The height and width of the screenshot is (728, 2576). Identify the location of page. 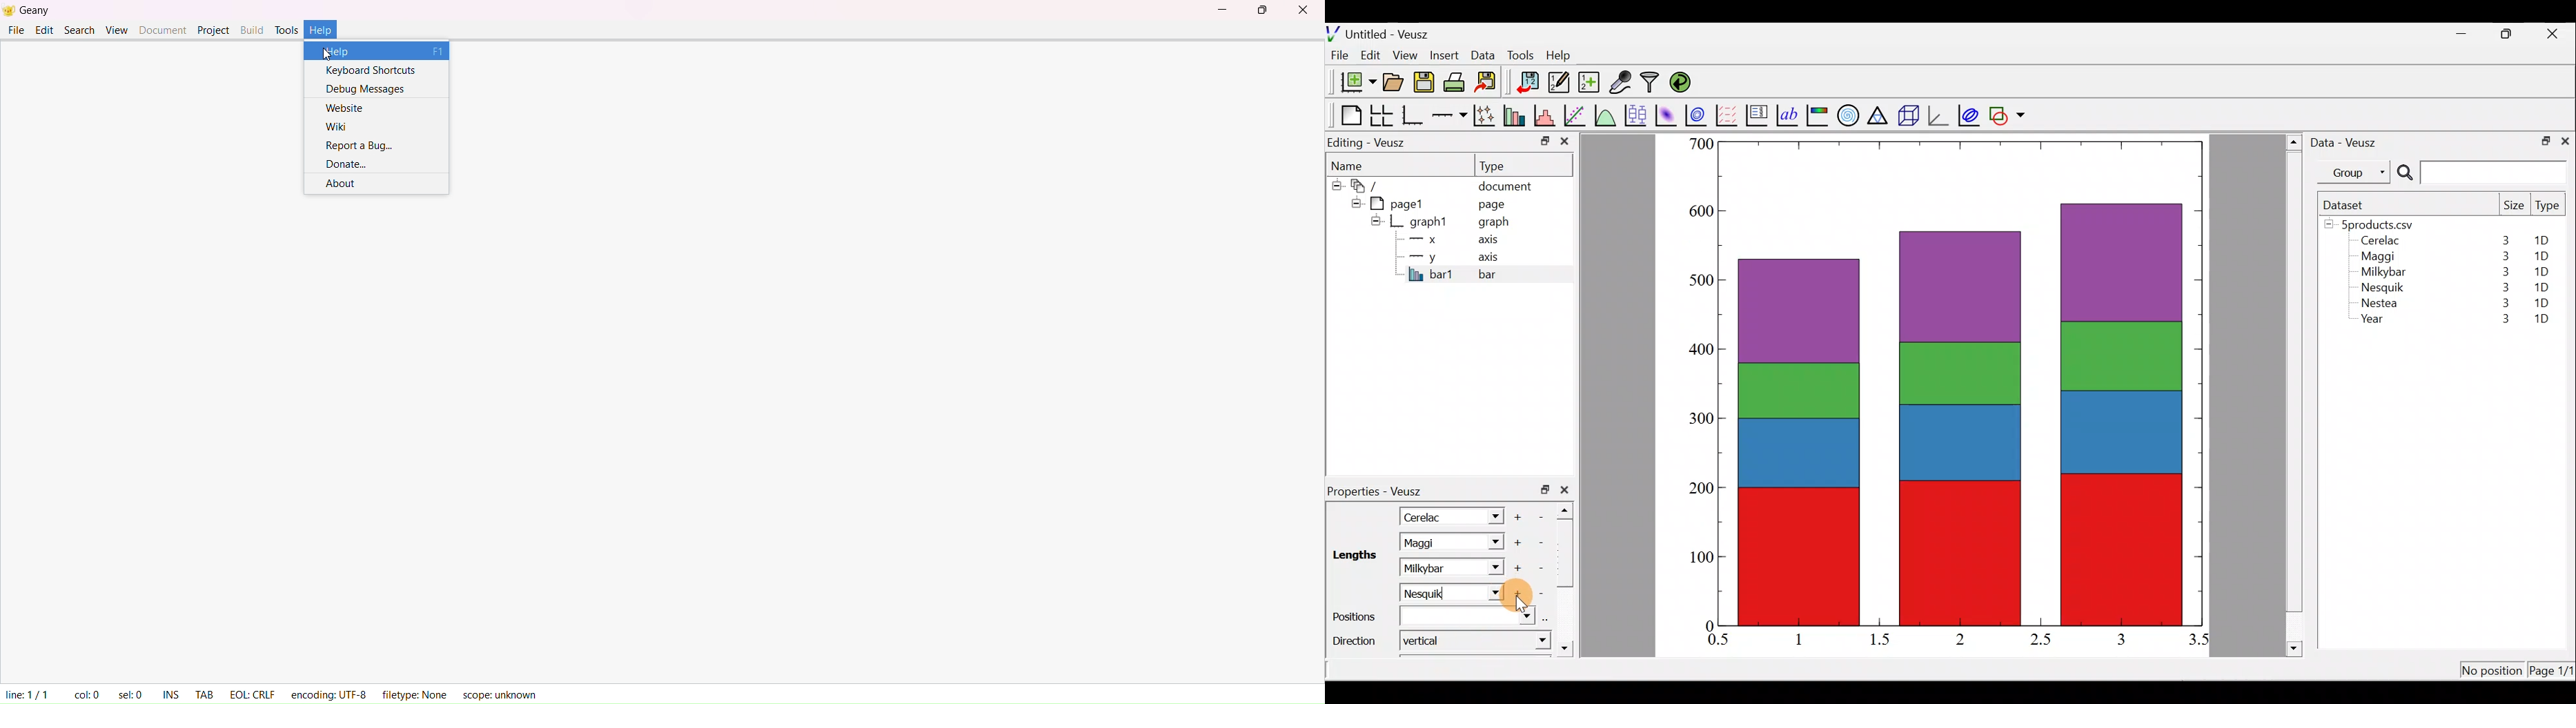
(1490, 203).